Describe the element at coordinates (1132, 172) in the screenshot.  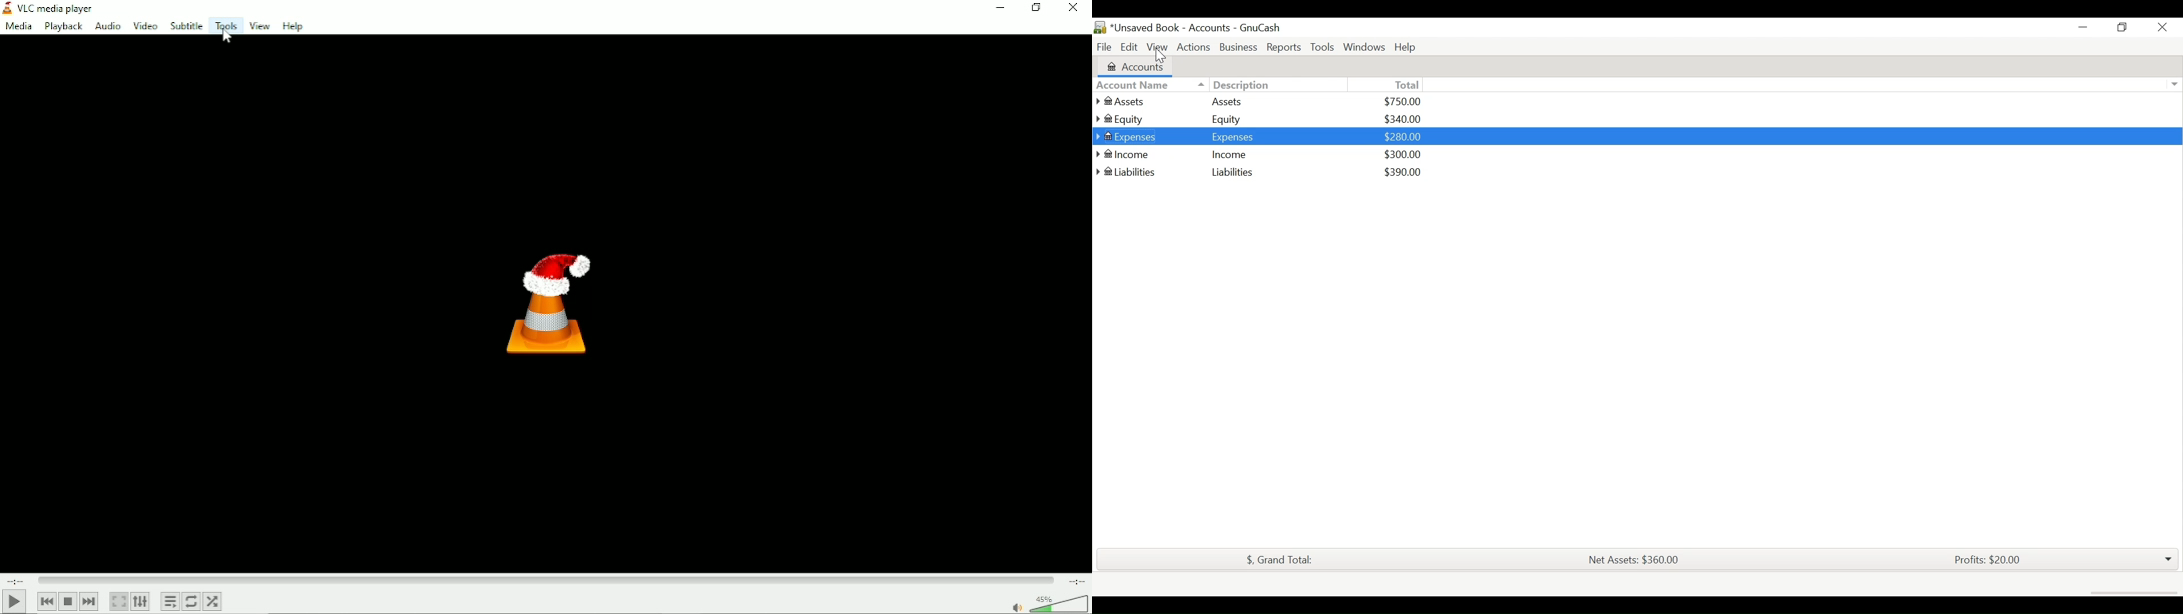
I see `liabilities` at that location.